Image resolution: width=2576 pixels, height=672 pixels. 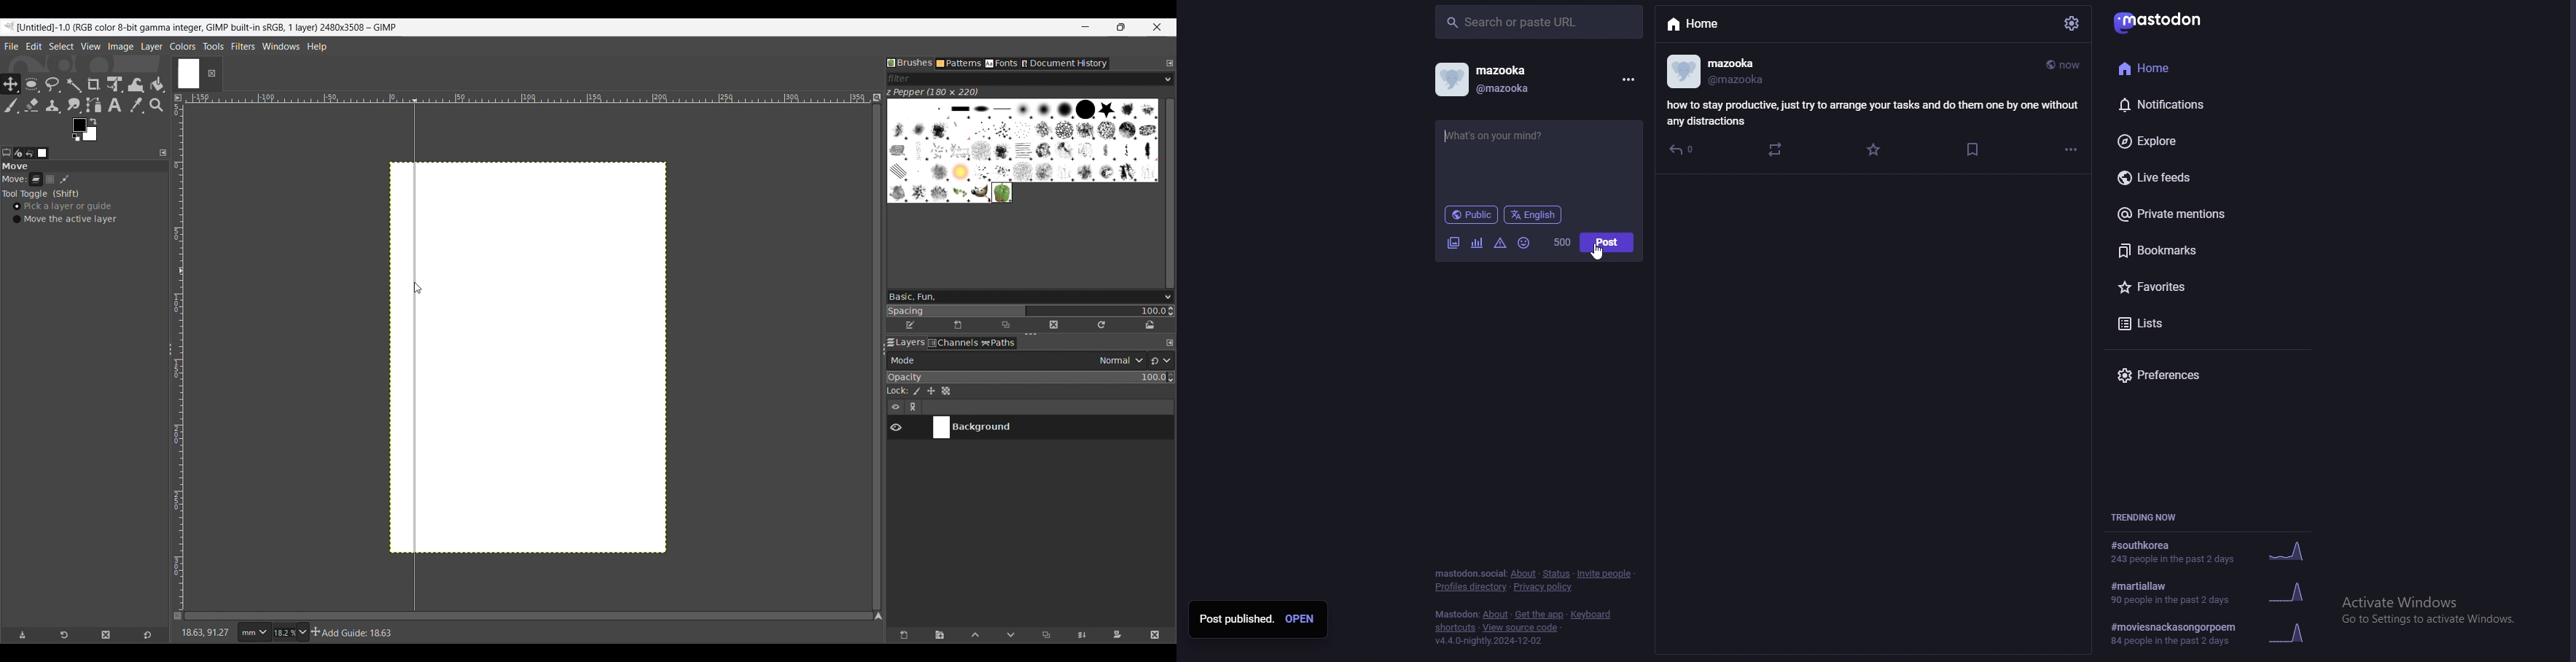 What do you see at coordinates (355, 633) in the screenshot?
I see `Description of current selection` at bounding box center [355, 633].